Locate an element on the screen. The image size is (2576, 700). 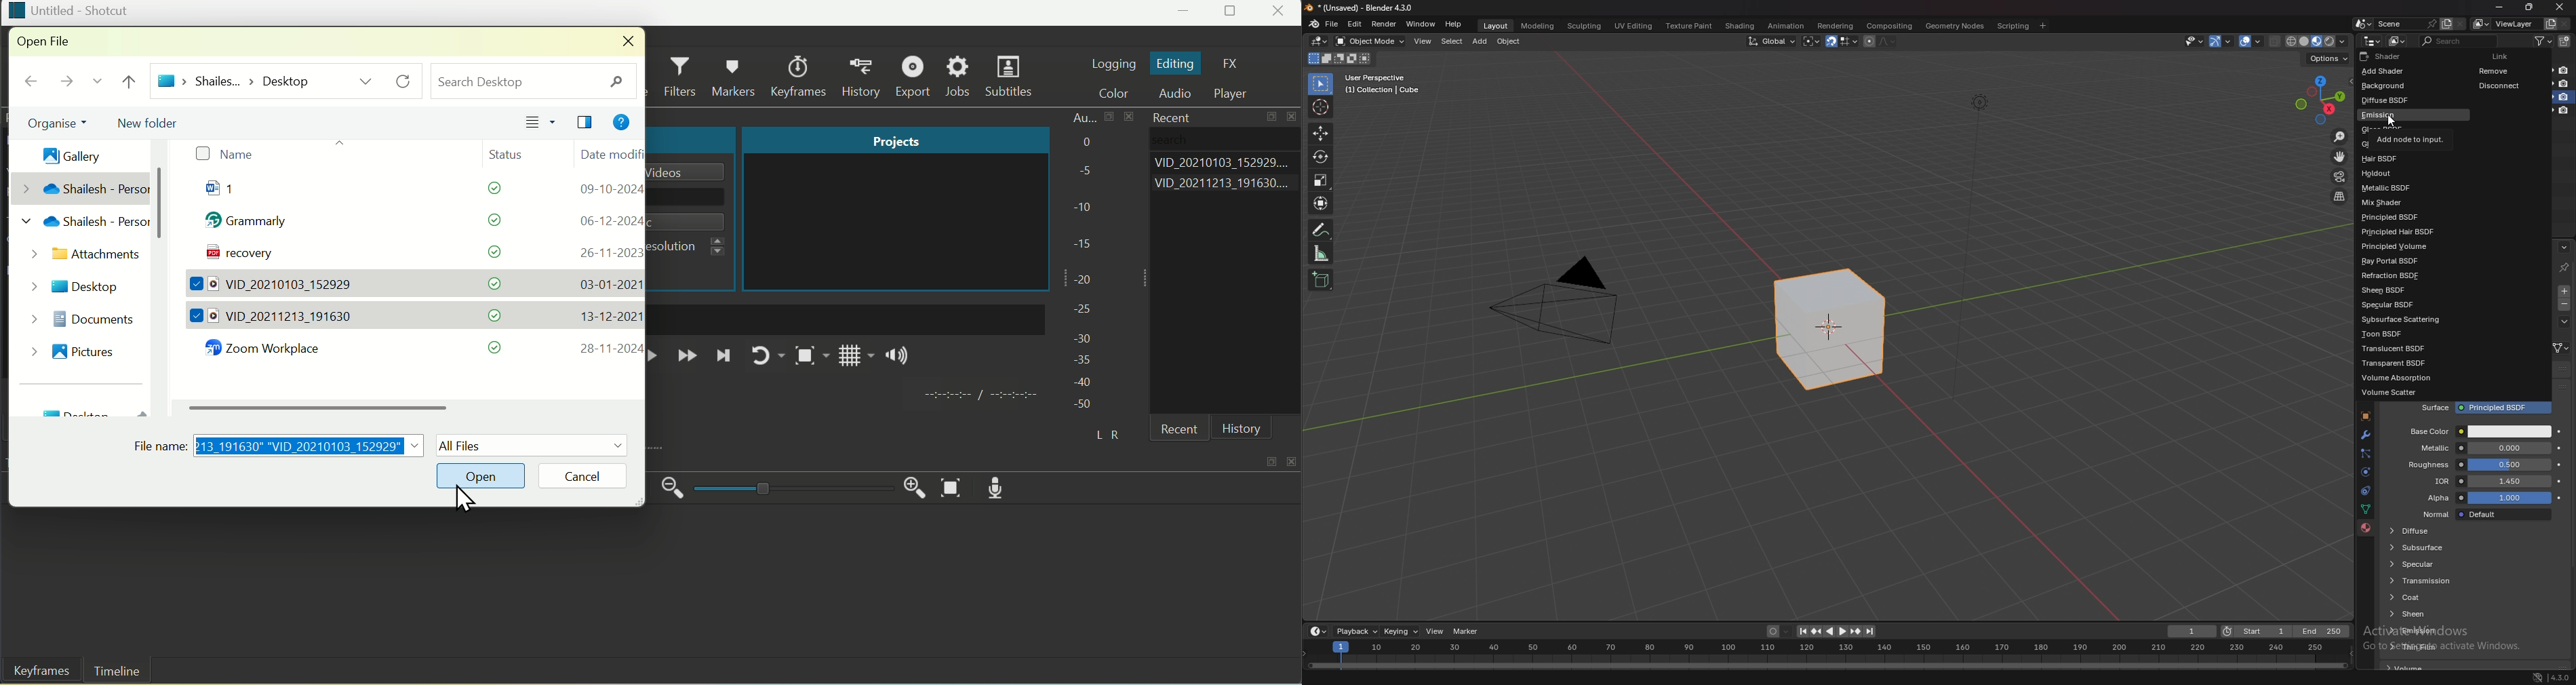
Next is located at coordinates (724, 359).